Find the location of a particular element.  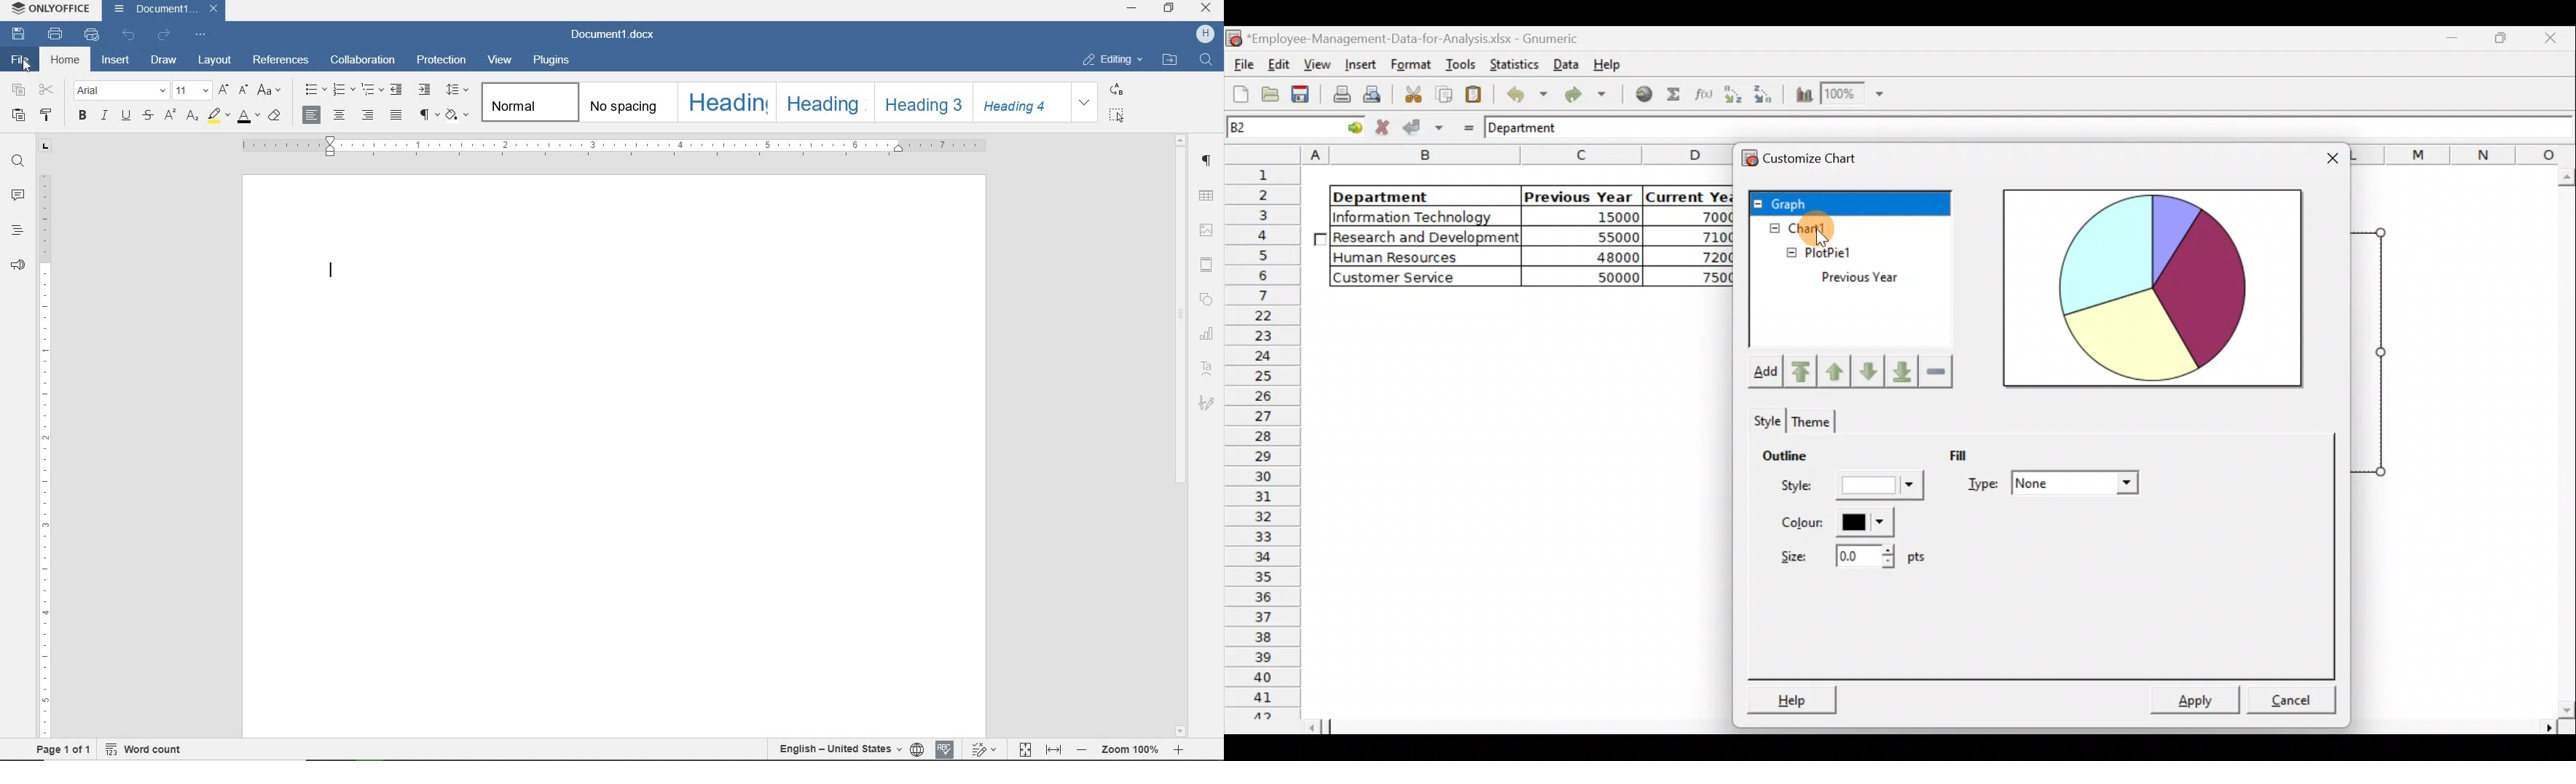

Save the current workbook is located at coordinates (1301, 95).